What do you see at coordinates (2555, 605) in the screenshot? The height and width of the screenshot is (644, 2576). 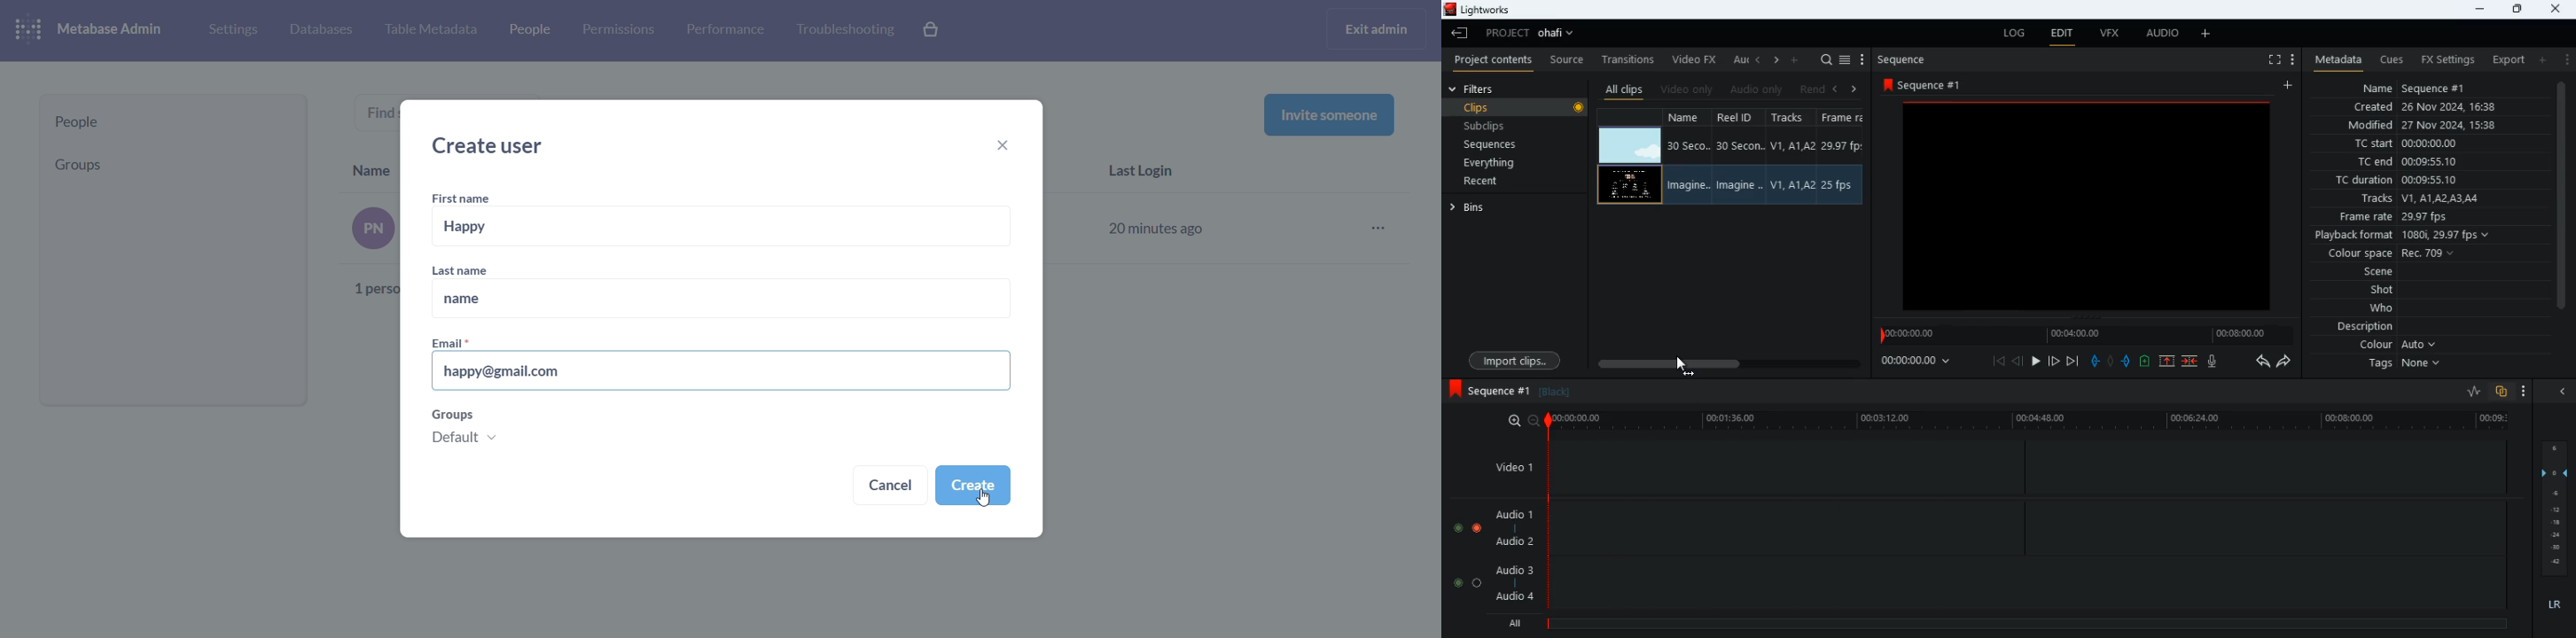 I see `lr` at bounding box center [2555, 605].